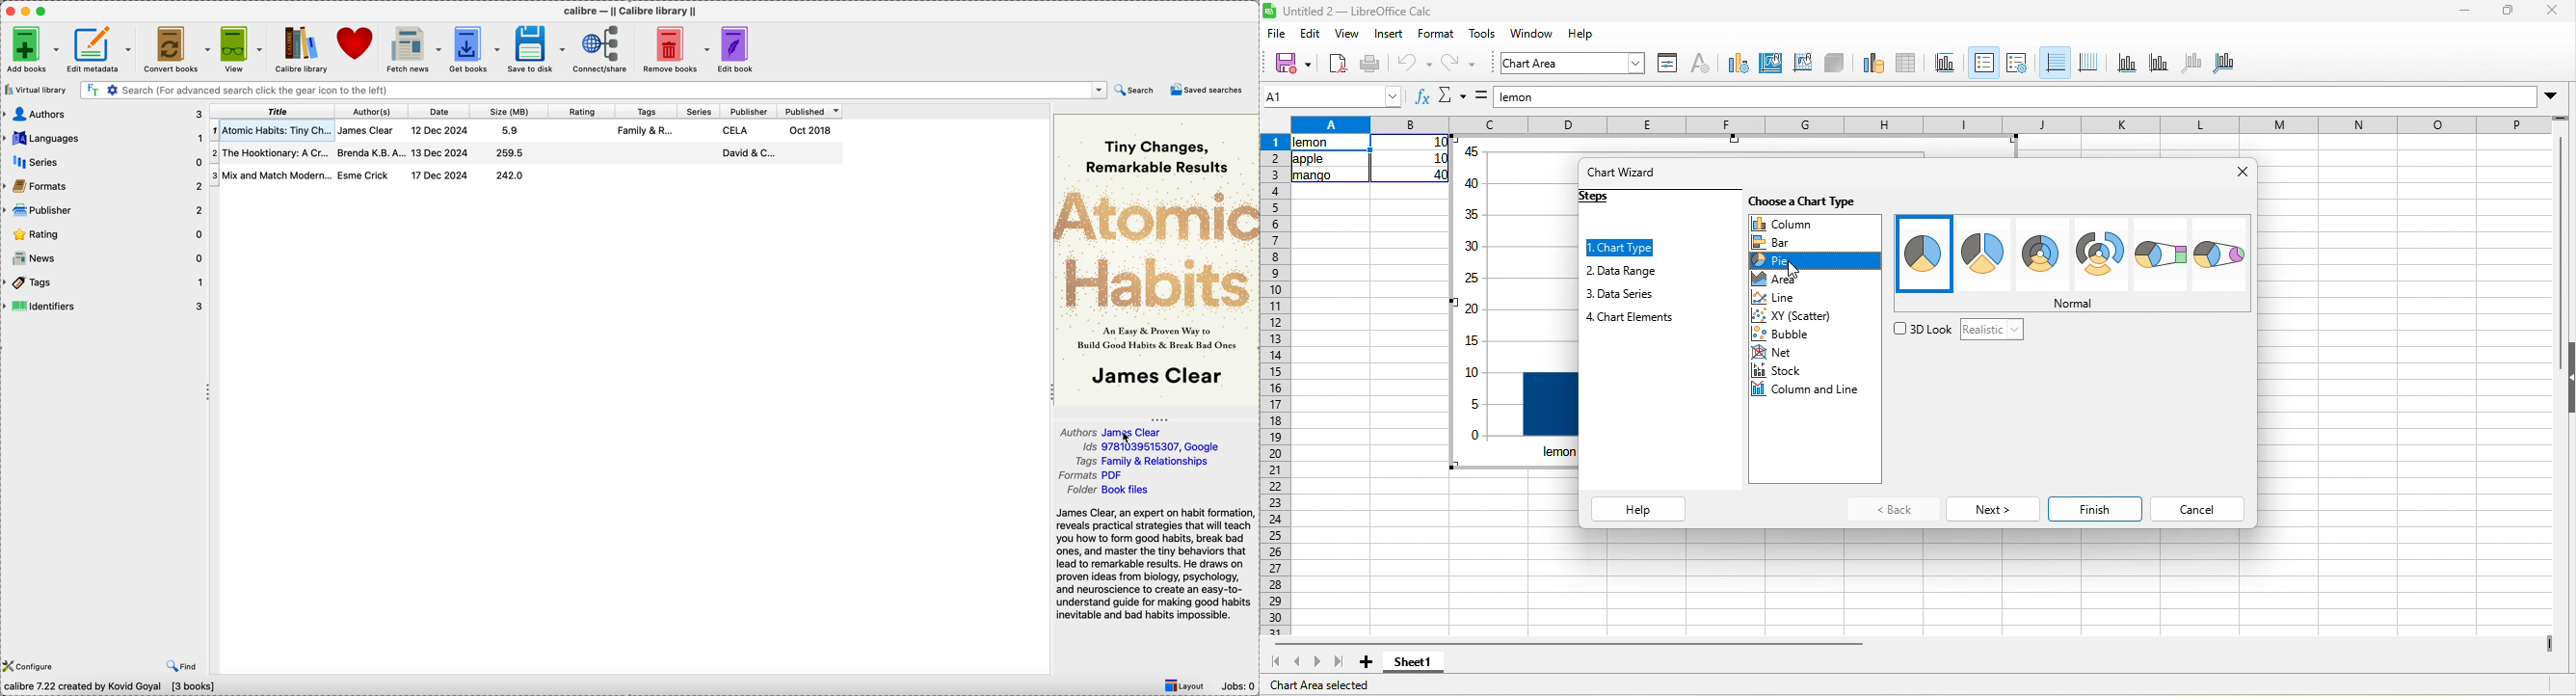  Describe the element at coordinates (583, 110) in the screenshot. I see `rating` at that location.